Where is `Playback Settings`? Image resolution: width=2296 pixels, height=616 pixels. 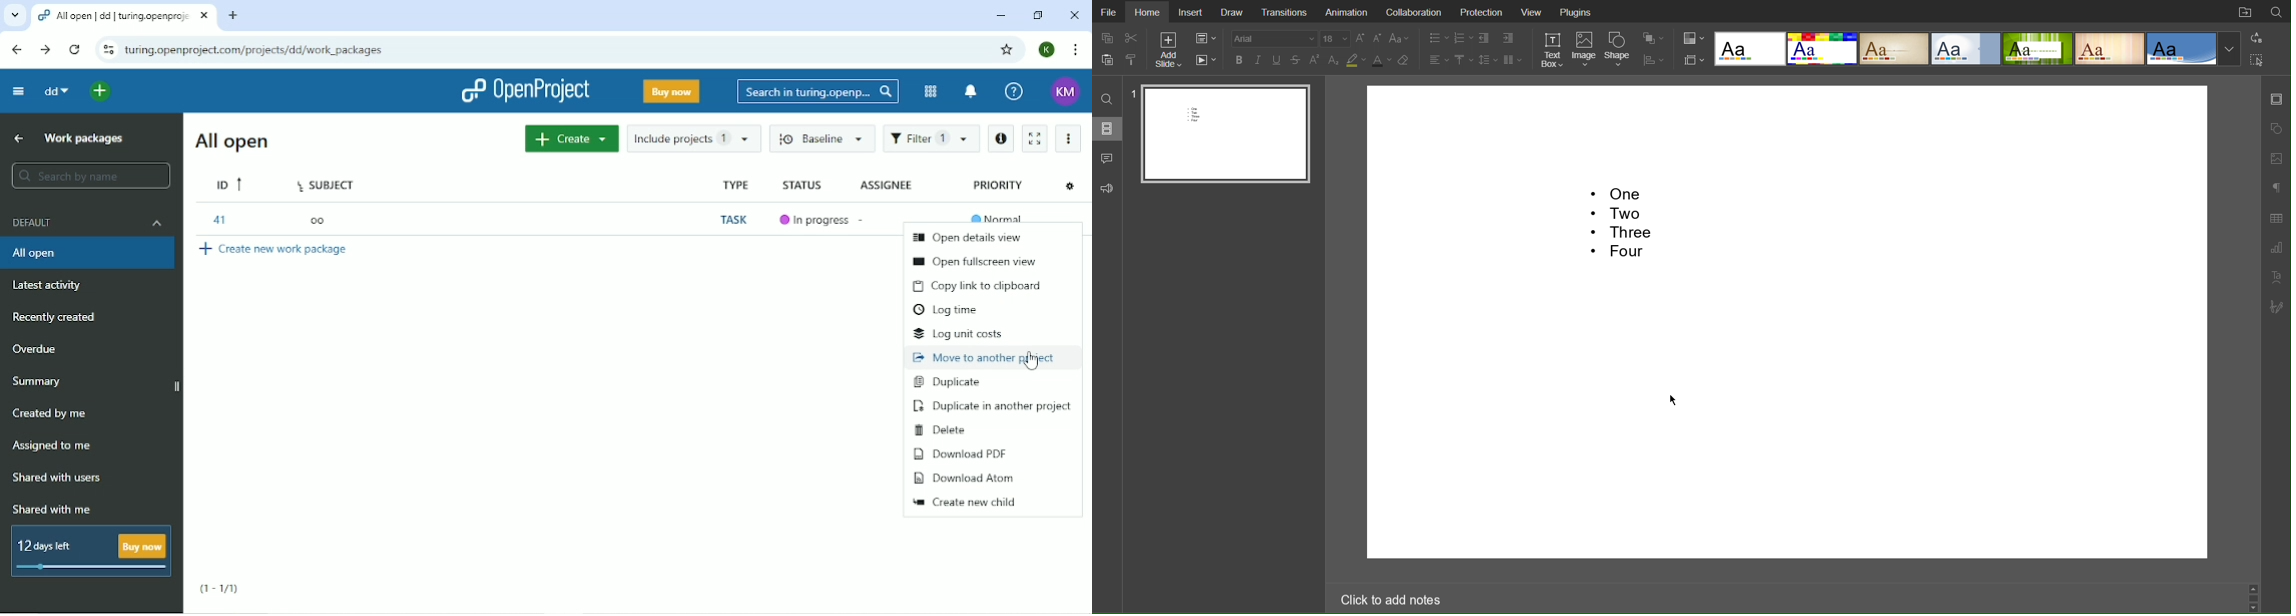 Playback Settings is located at coordinates (1205, 61).